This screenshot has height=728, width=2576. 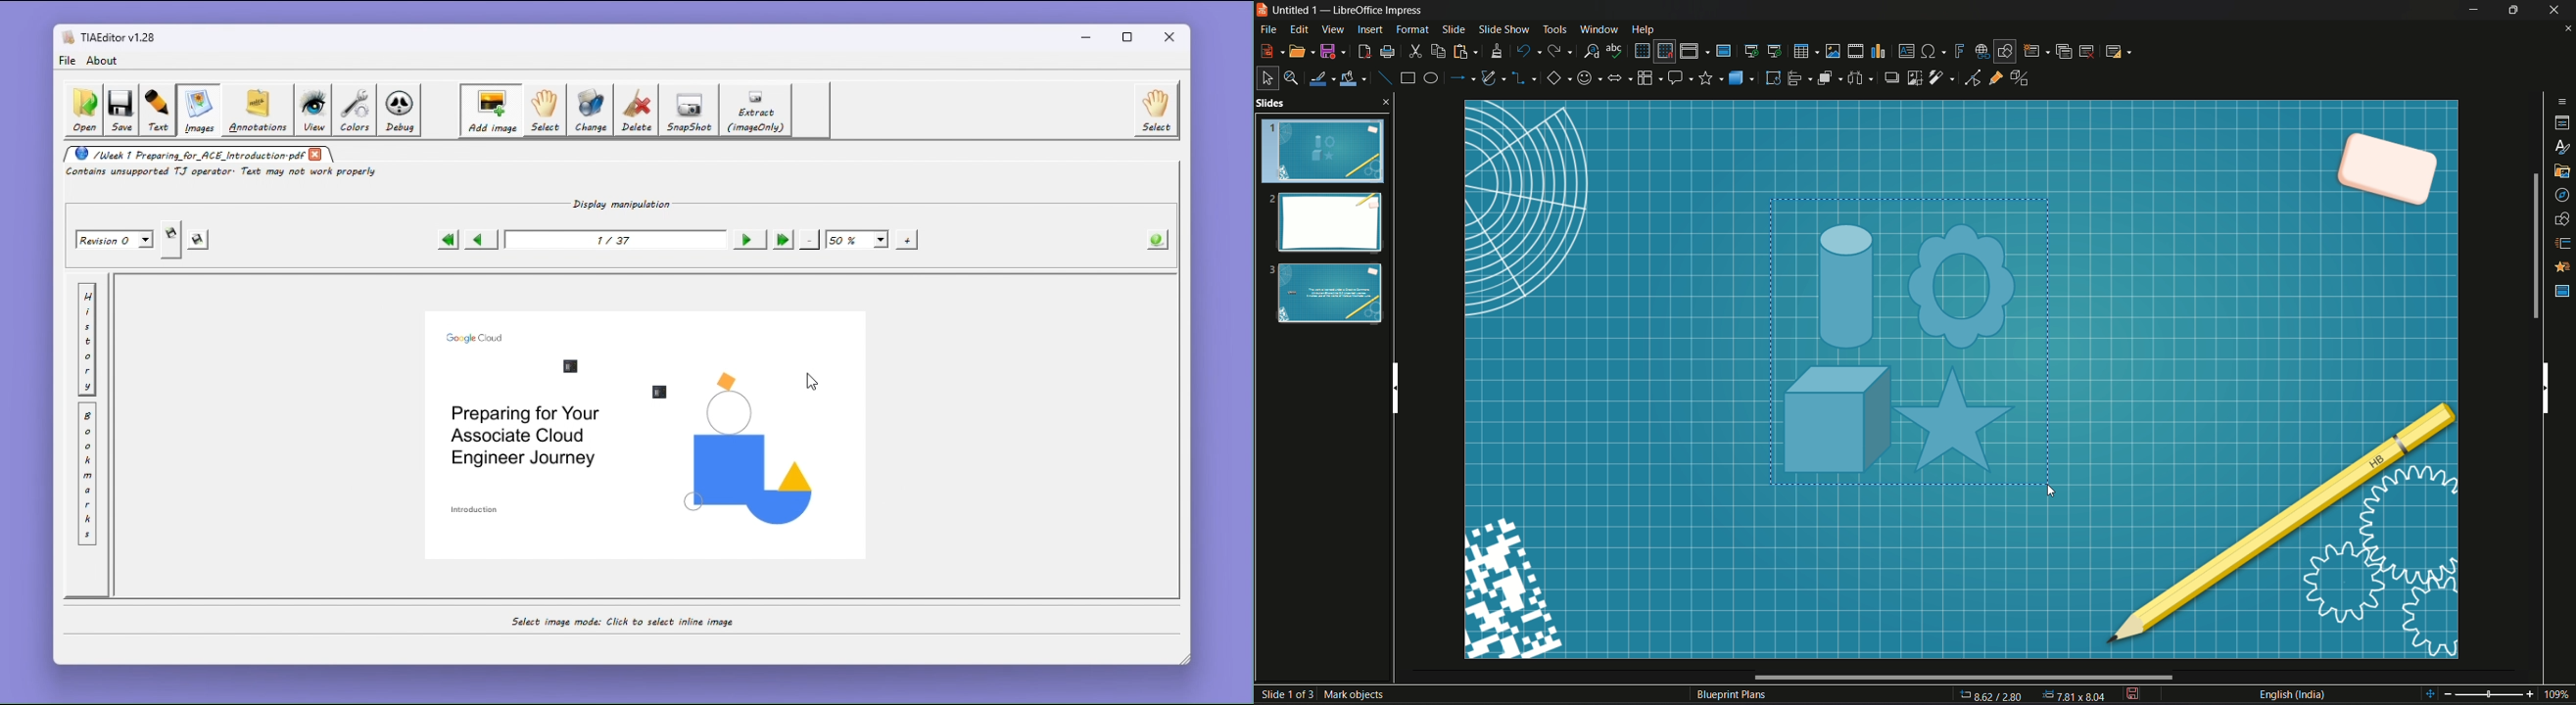 I want to click on lines and arrow, so click(x=1461, y=78).